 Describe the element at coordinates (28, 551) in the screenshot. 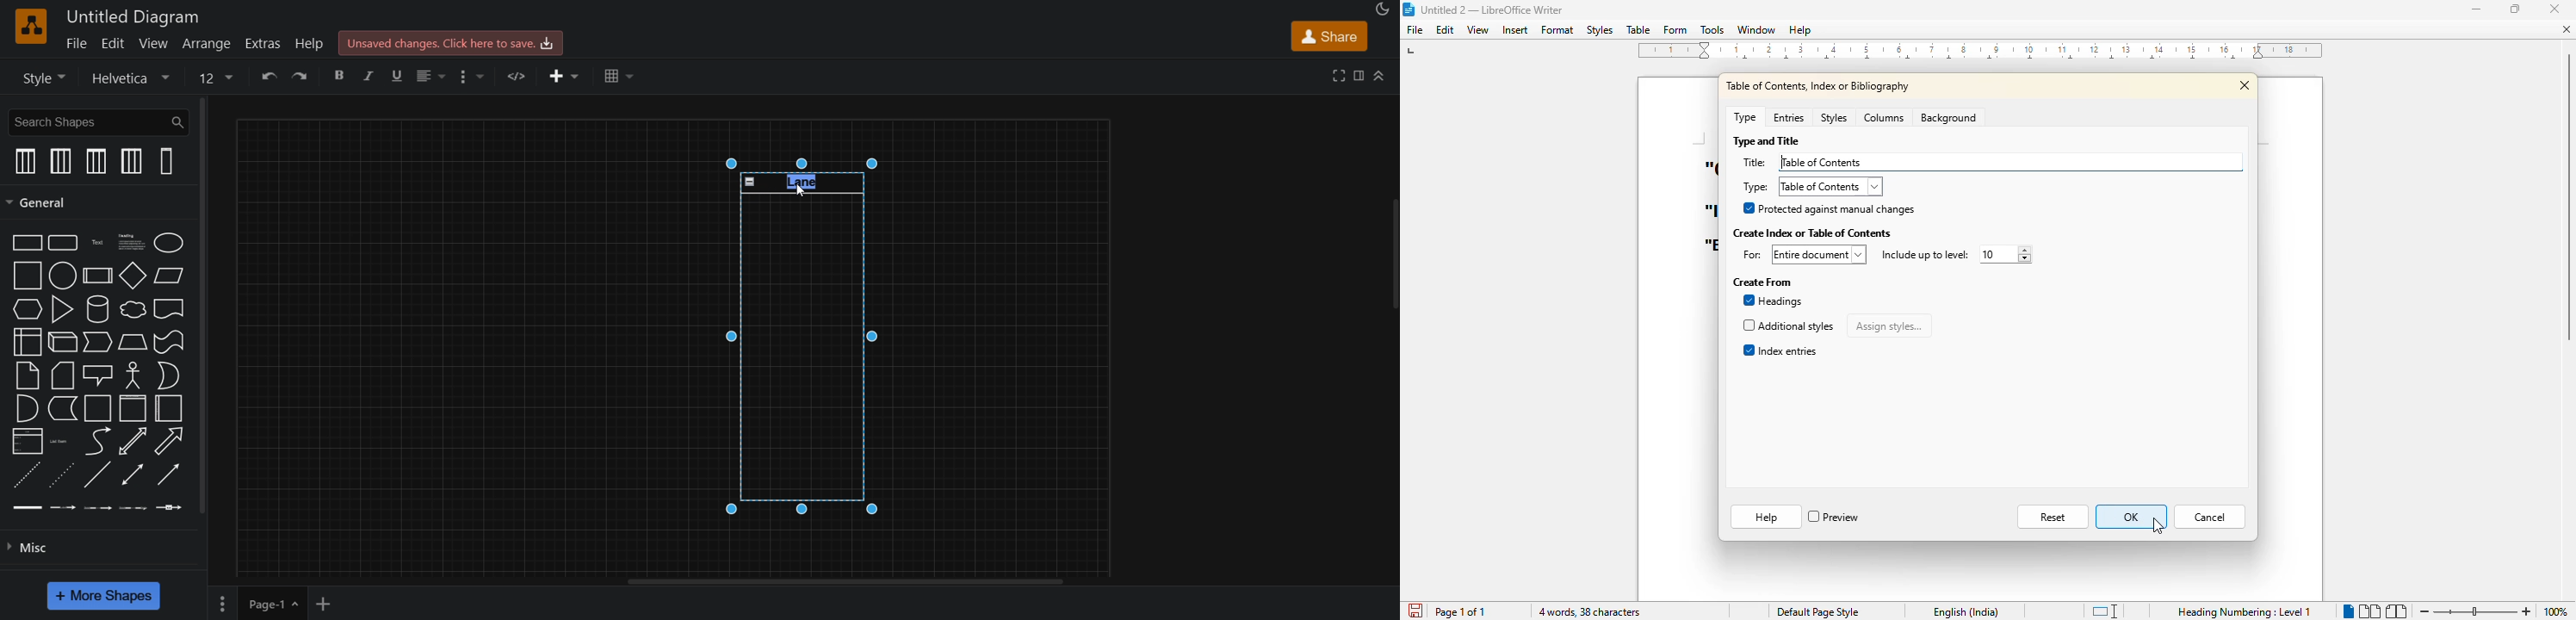

I see `misc` at that location.